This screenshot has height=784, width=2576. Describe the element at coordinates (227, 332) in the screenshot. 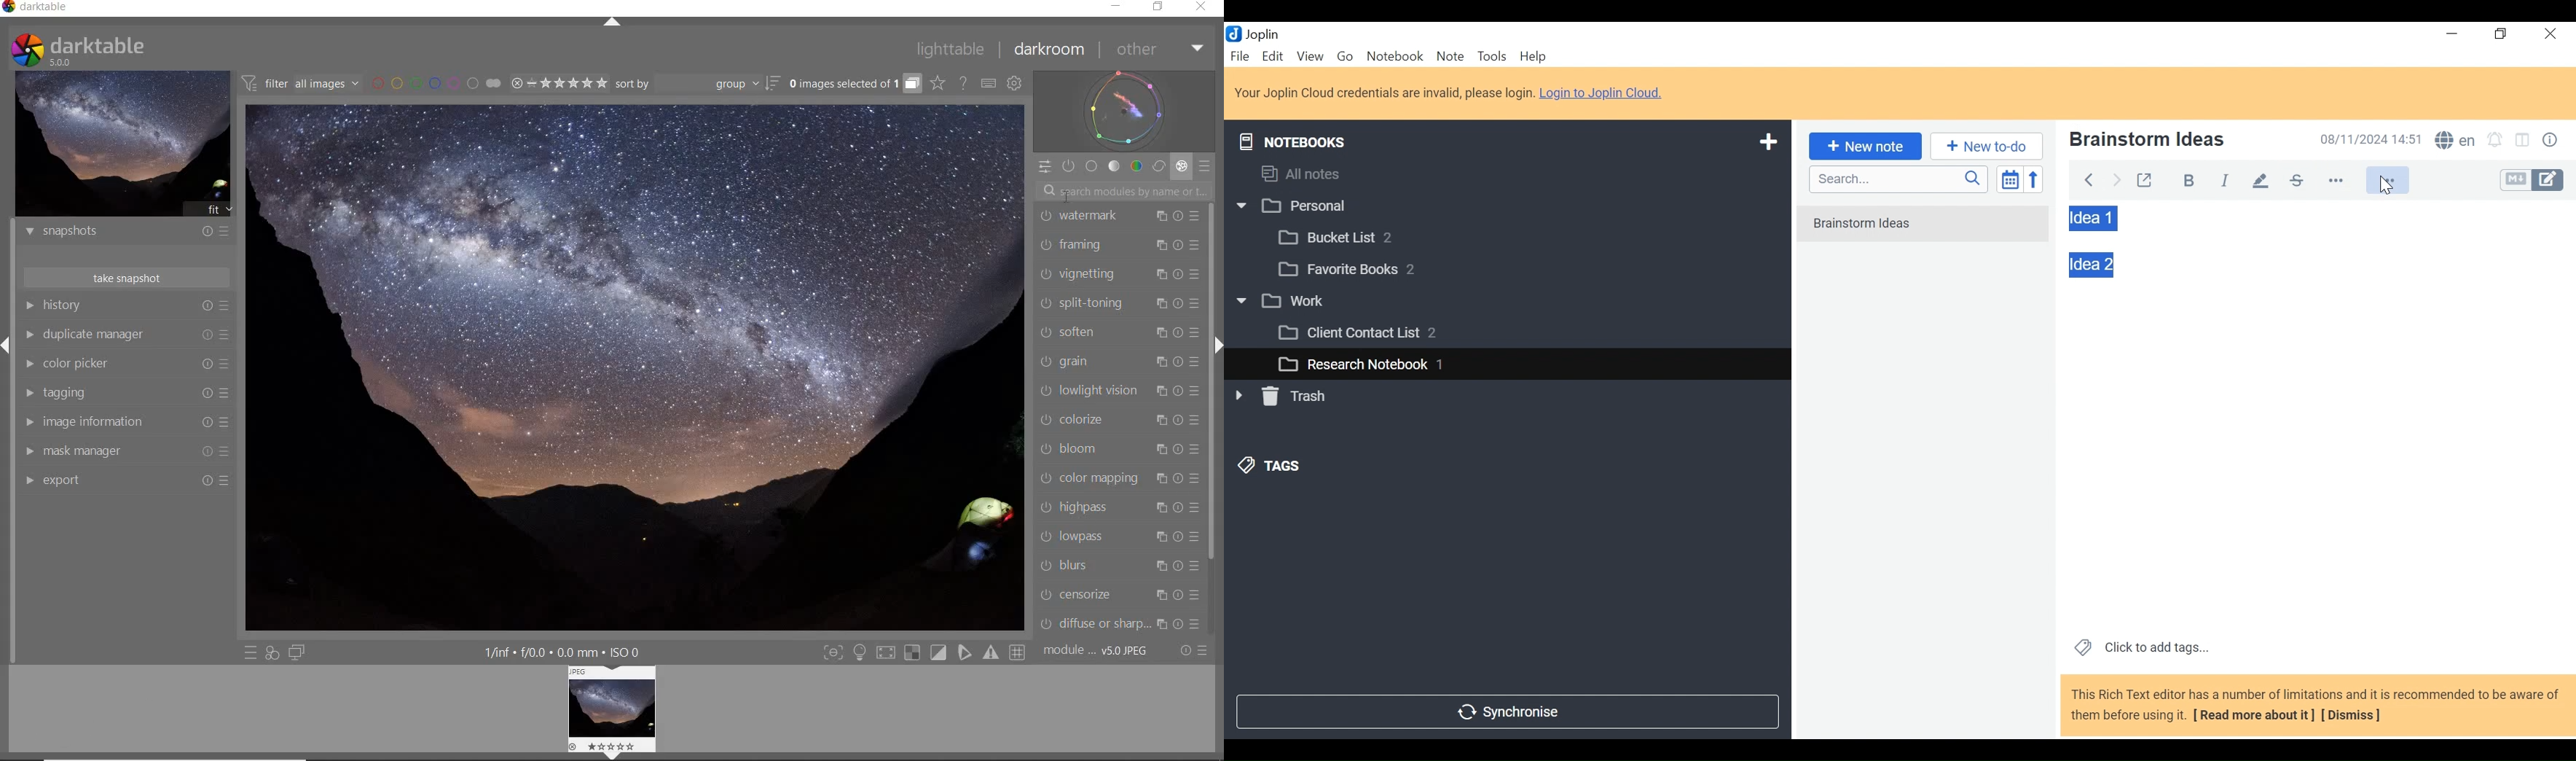

I see `Presets and preferences` at that location.